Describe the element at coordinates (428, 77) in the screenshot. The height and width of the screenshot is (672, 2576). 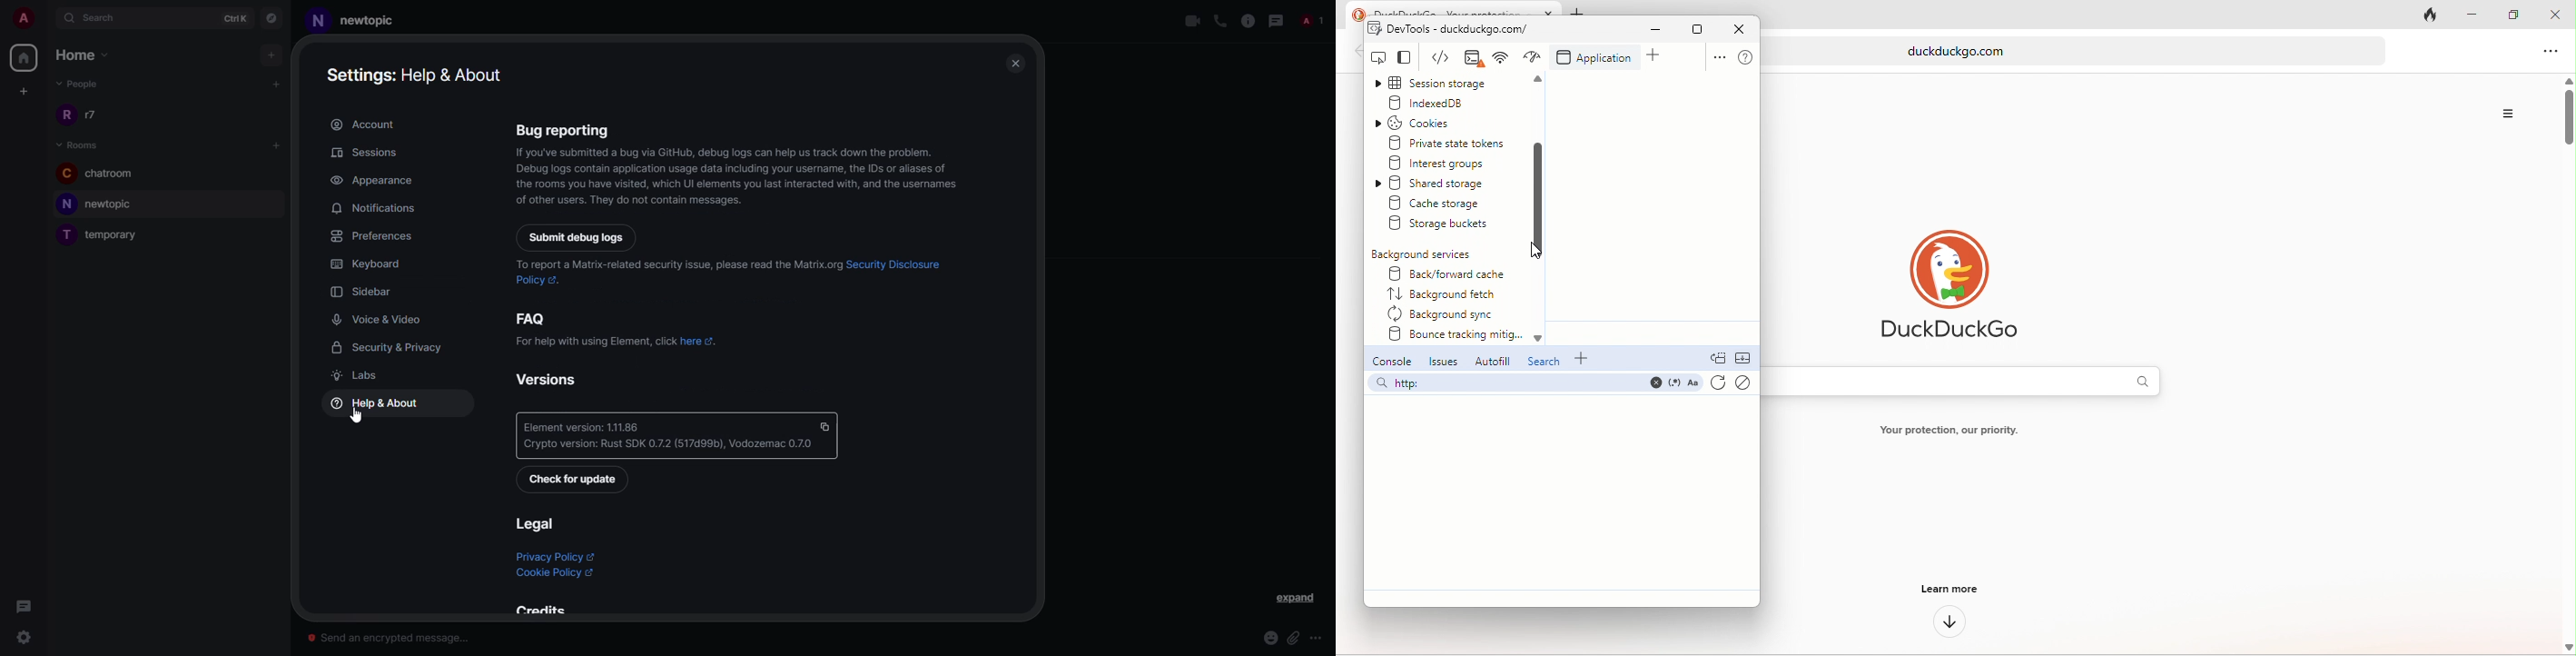
I see `help & about` at that location.